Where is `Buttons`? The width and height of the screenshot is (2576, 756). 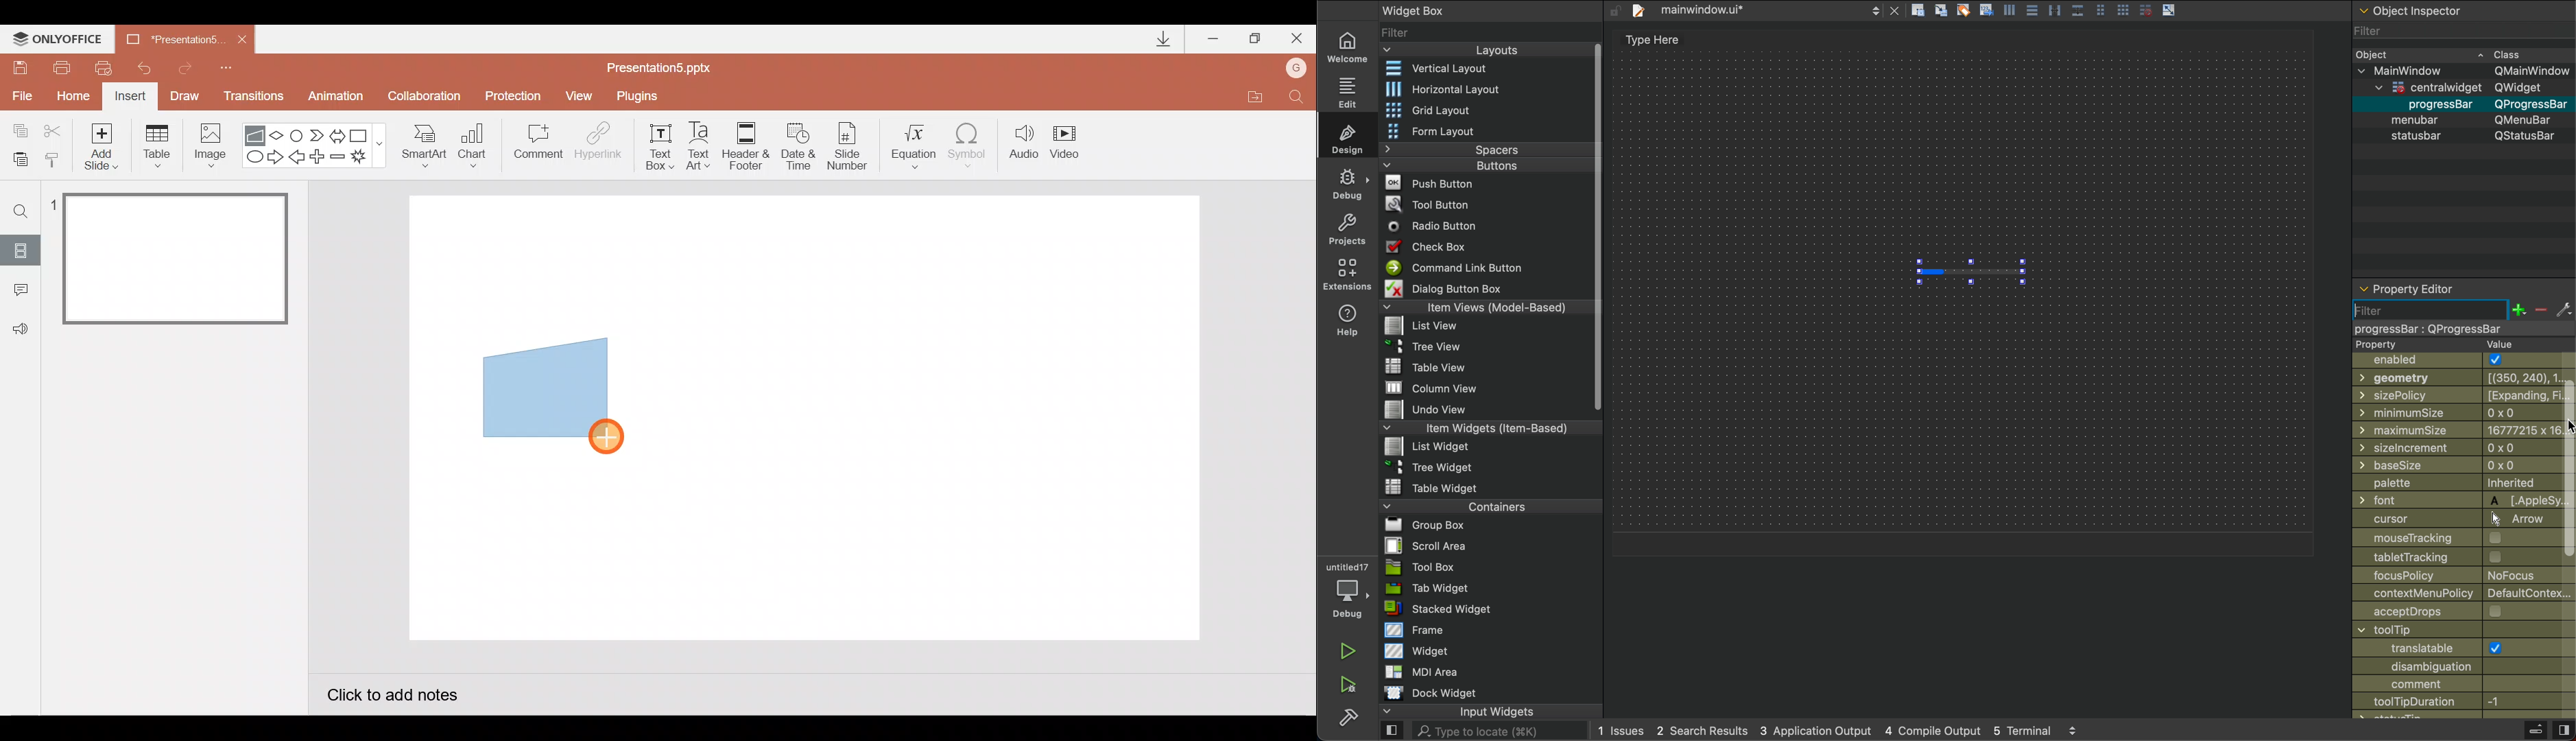
Buttons is located at coordinates (1467, 166).